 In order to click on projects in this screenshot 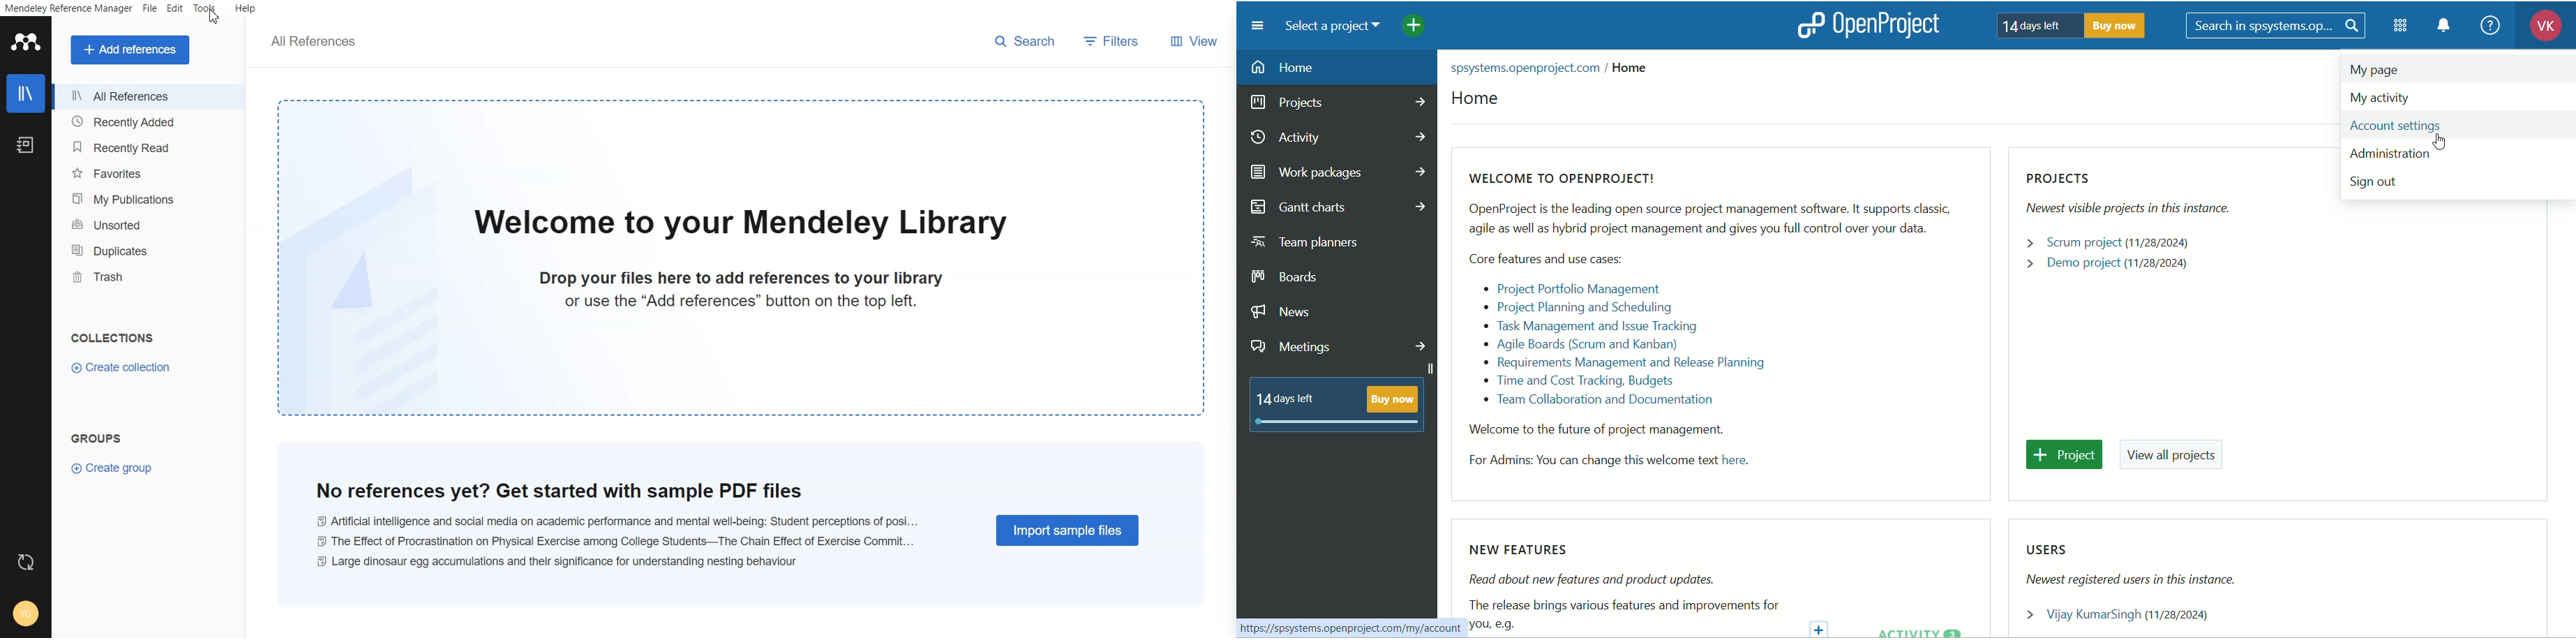, I will do `click(1338, 104)`.